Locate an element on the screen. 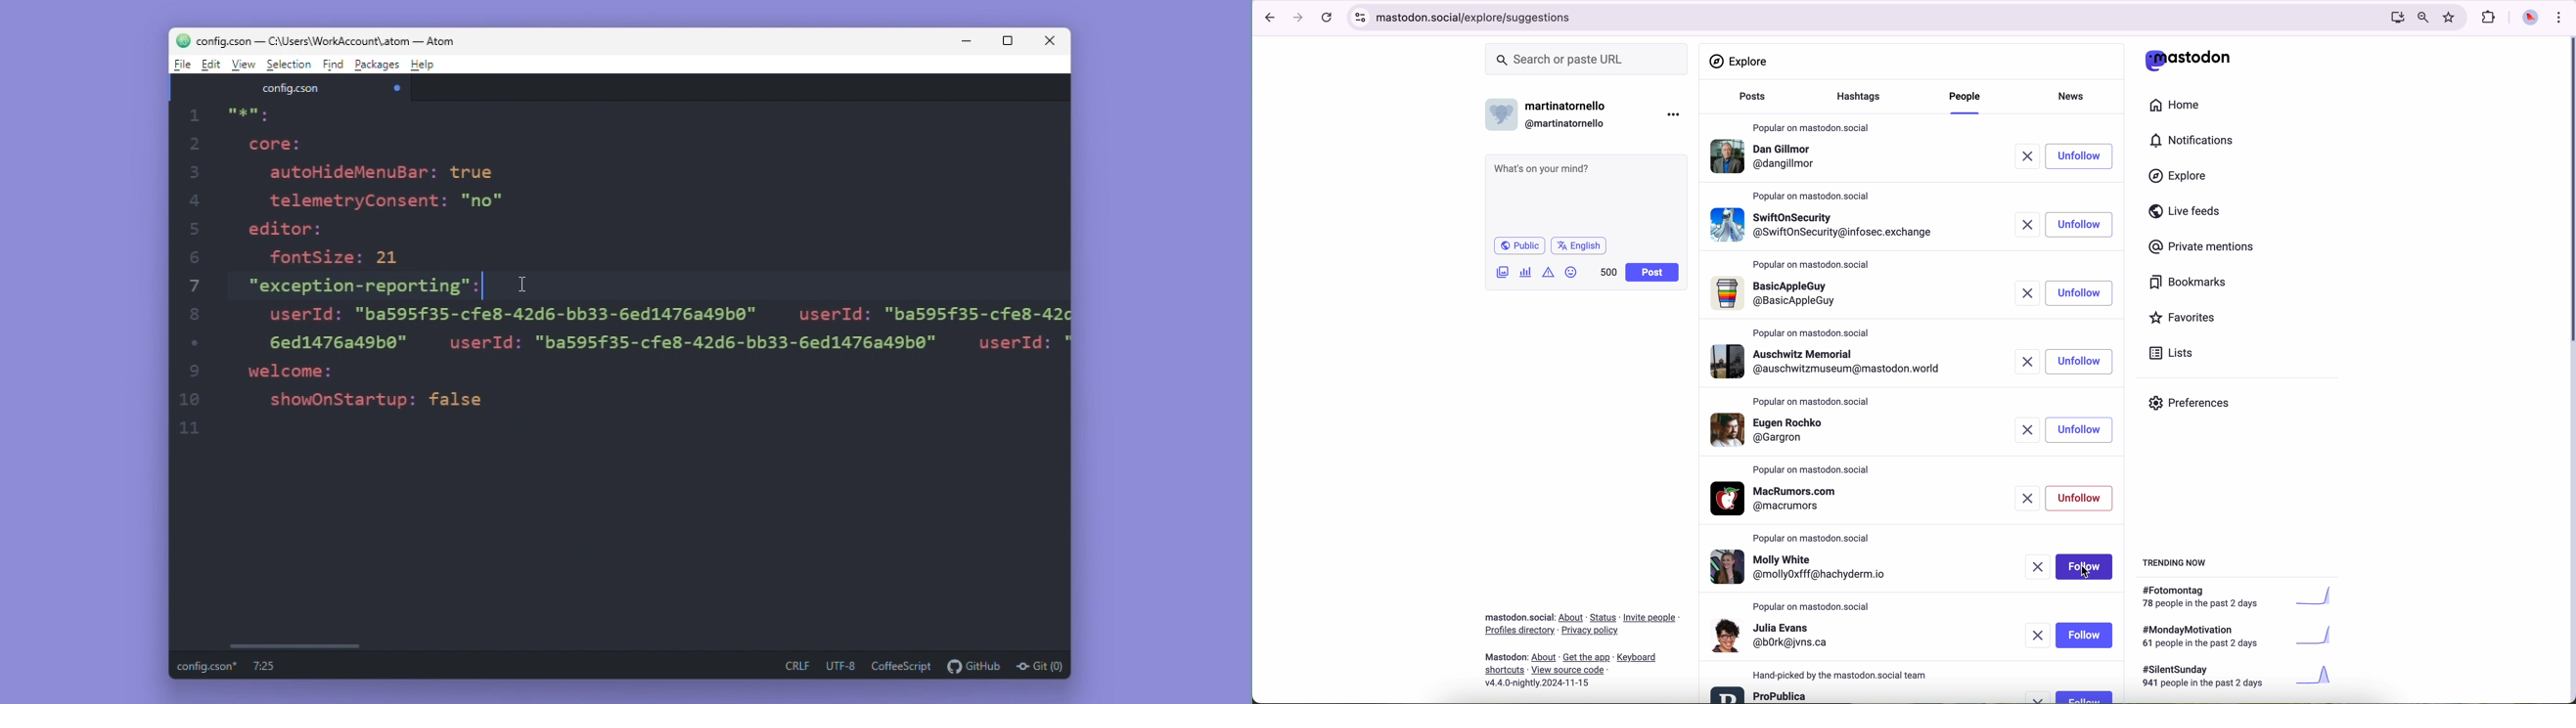  navigate back is located at coordinates (1266, 17).